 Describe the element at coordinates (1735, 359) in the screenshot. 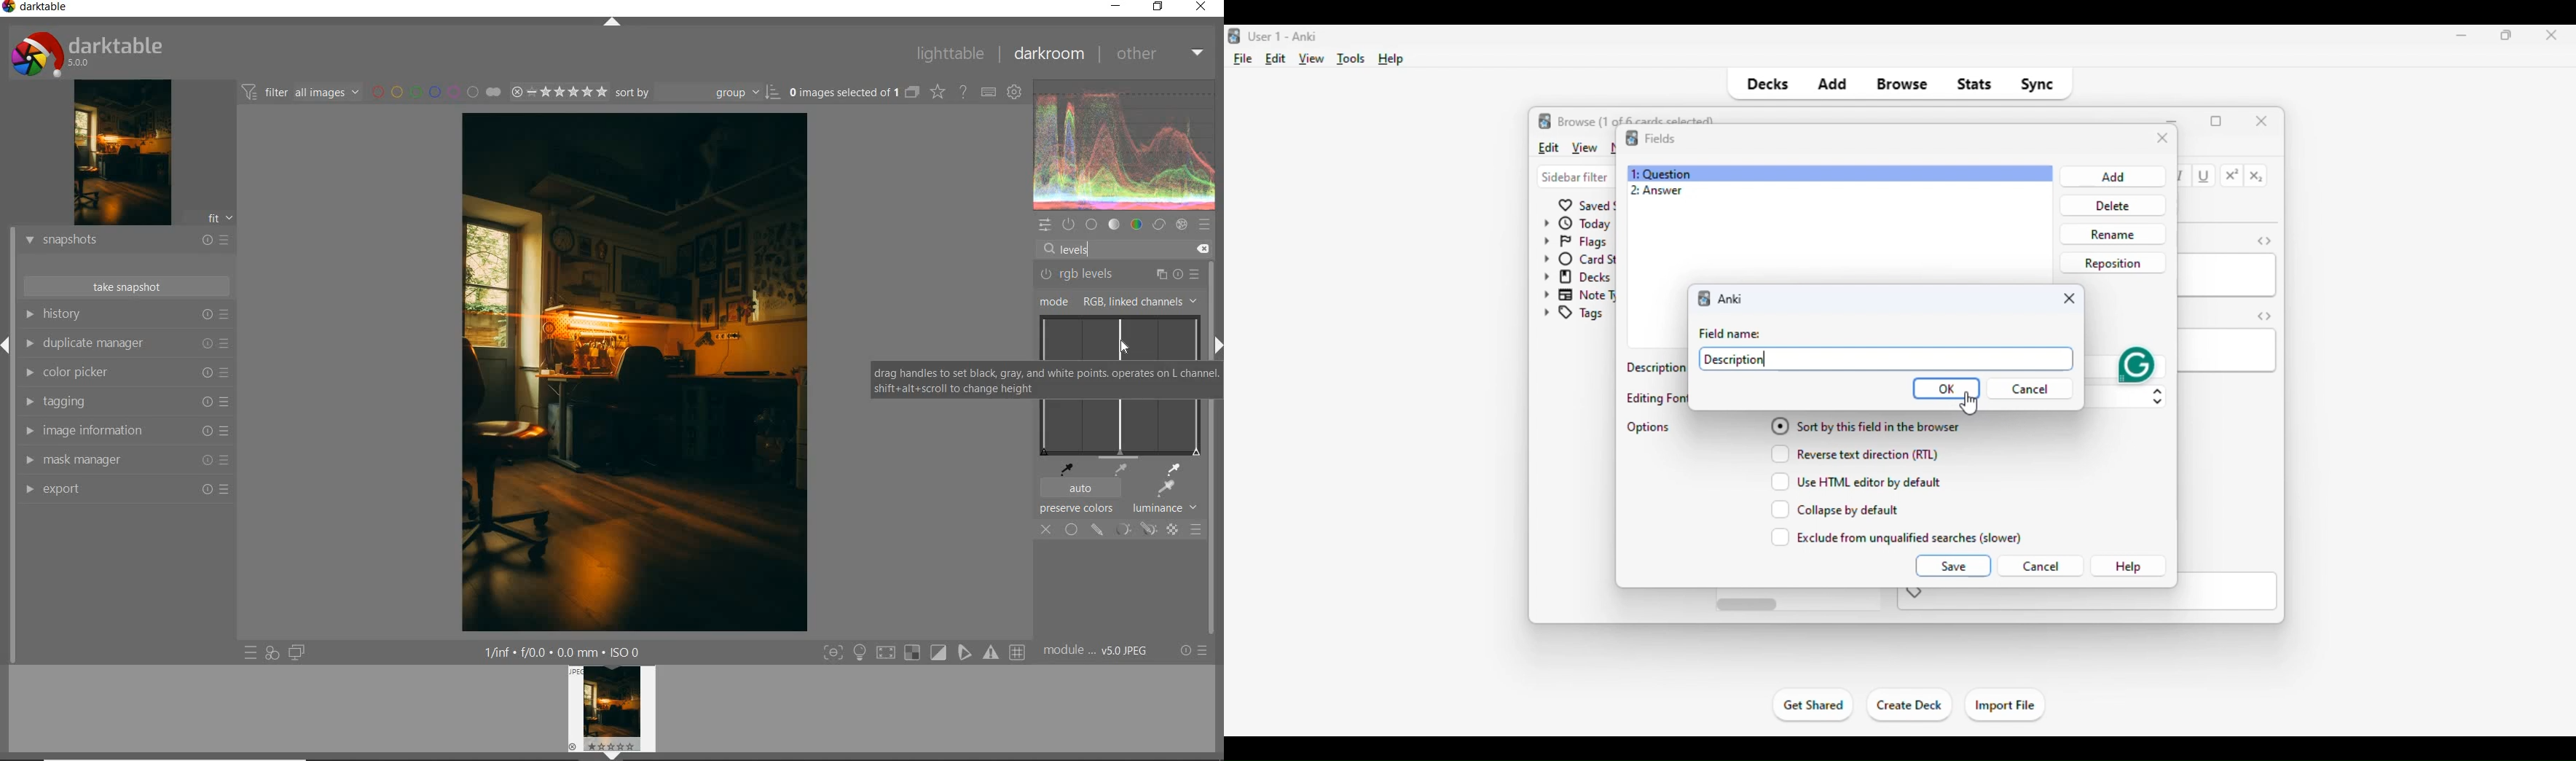

I see `Description` at that location.